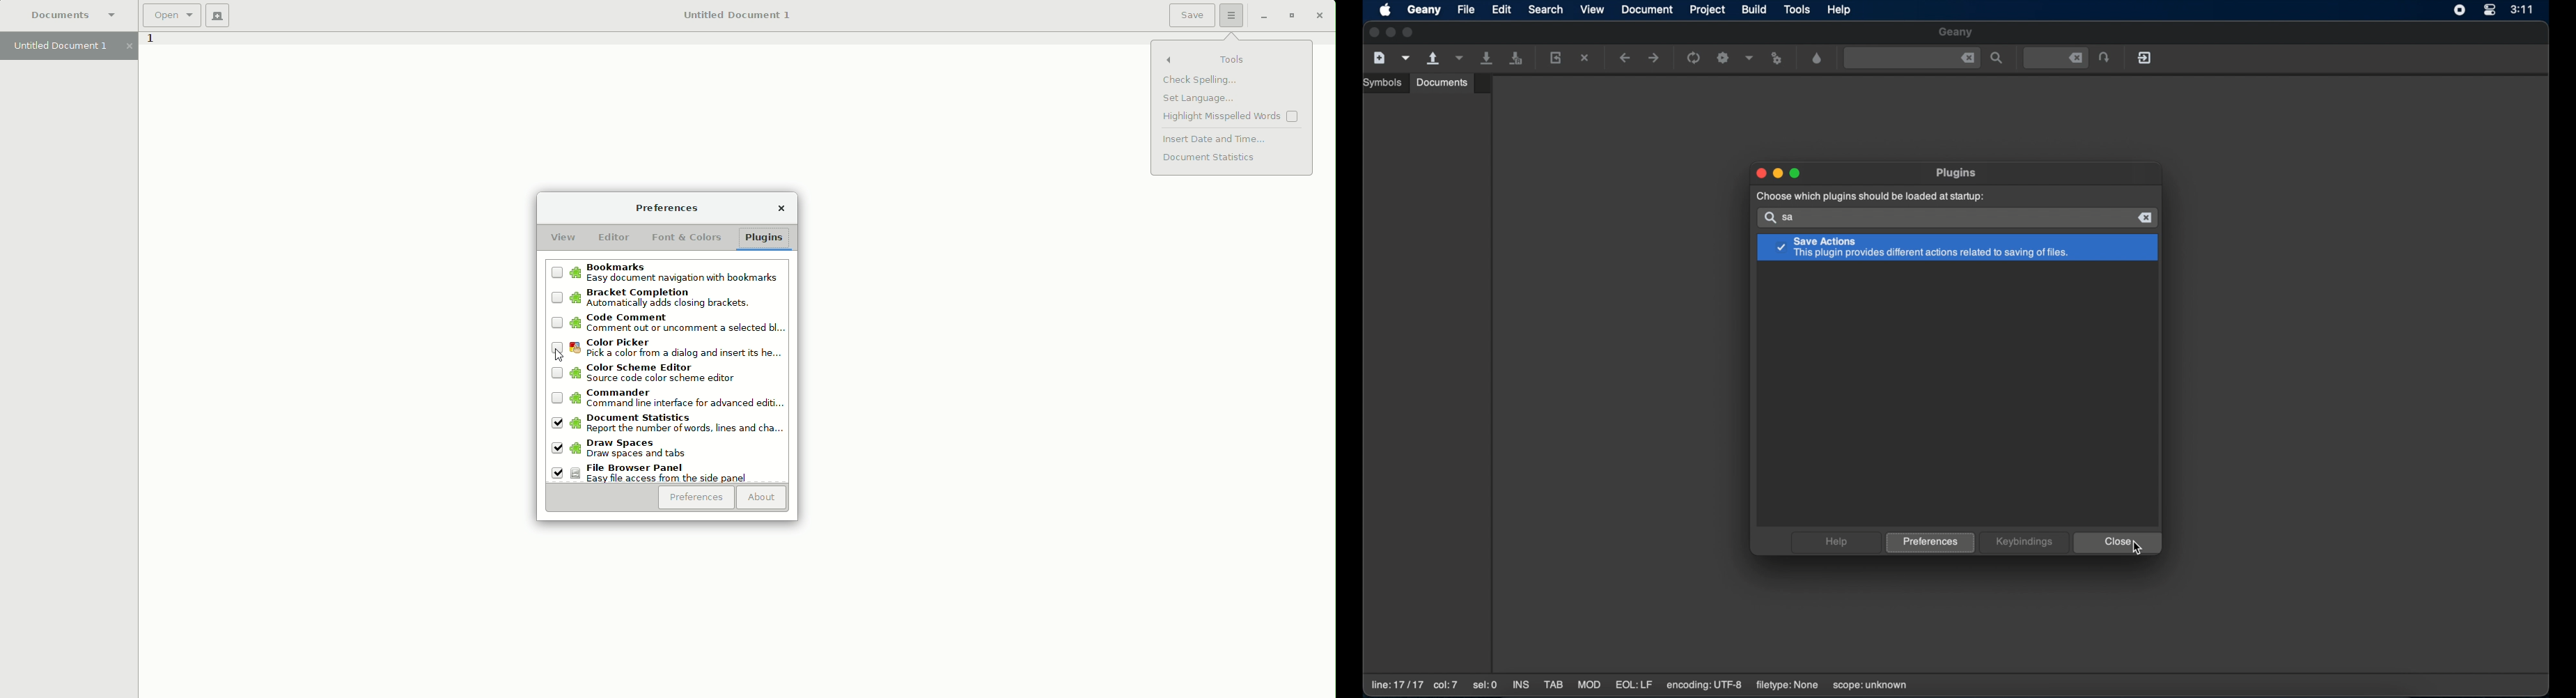  What do you see at coordinates (666, 272) in the screenshot?
I see `Bookmarks: Easy document navigation with bookmarks` at bounding box center [666, 272].